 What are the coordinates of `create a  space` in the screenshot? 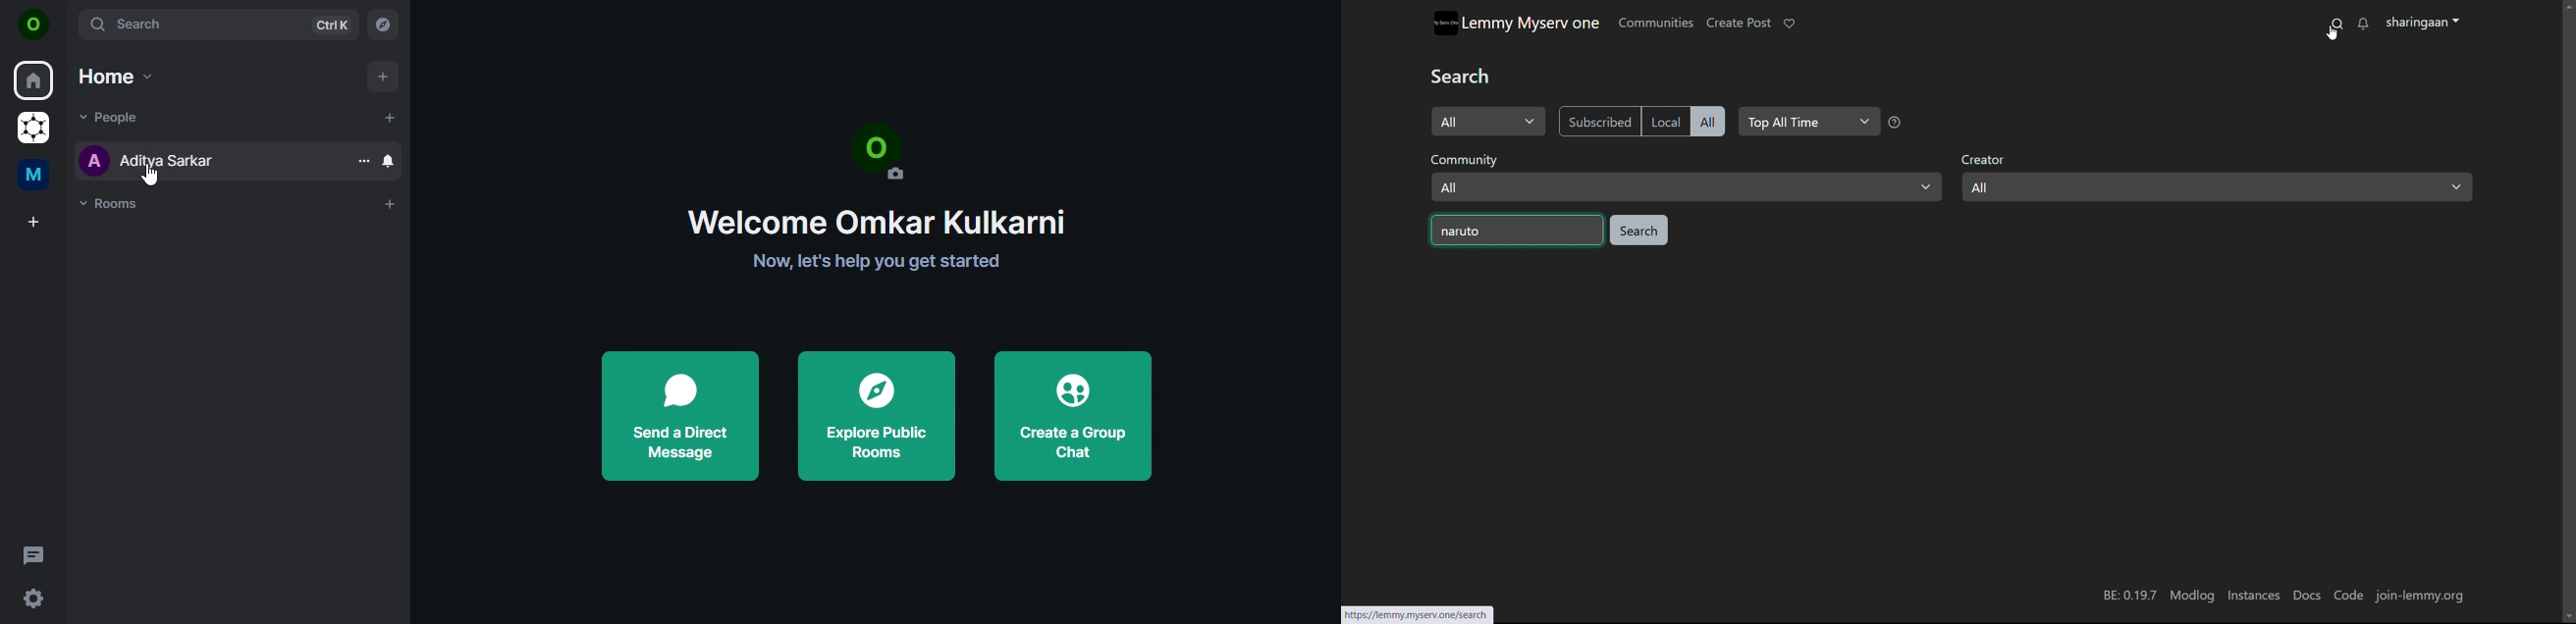 It's located at (31, 223).